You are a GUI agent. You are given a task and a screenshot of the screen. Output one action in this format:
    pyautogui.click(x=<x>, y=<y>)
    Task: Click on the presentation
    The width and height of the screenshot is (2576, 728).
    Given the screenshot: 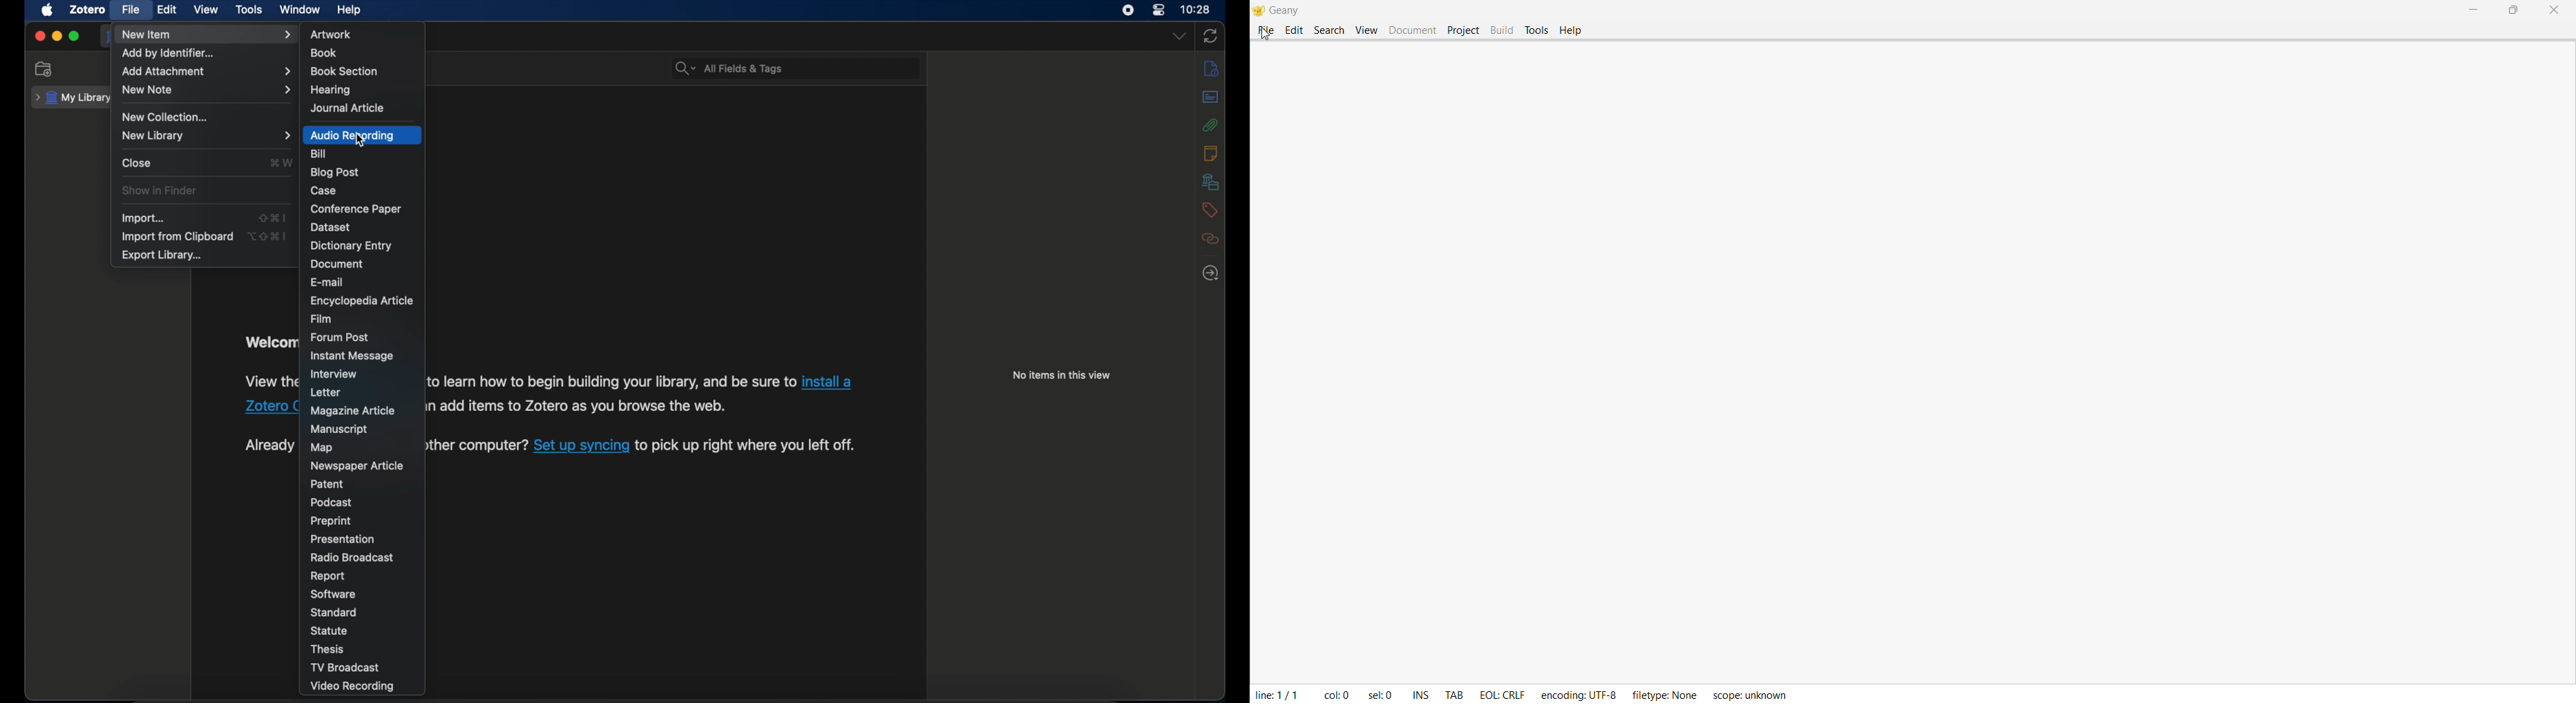 What is the action you would take?
    pyautogui.click(x=343, y=540)
    